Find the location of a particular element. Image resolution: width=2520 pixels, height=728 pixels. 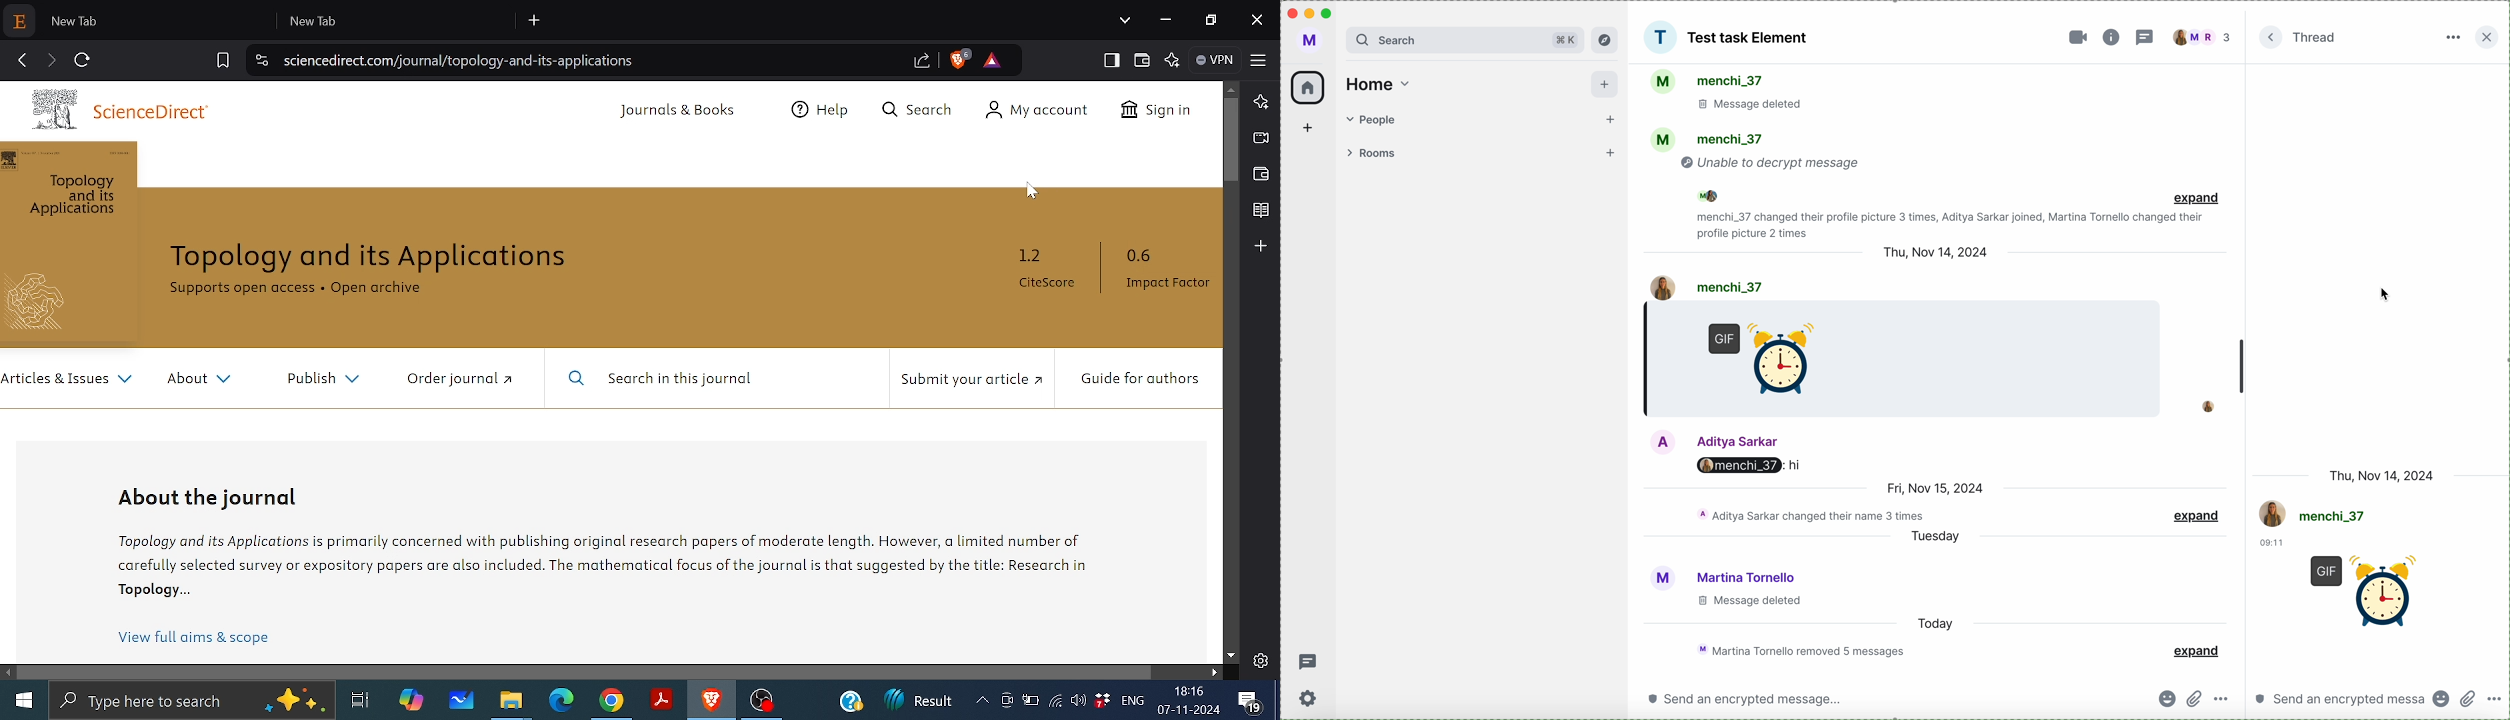

close program is located at coordinates (1291, 13).